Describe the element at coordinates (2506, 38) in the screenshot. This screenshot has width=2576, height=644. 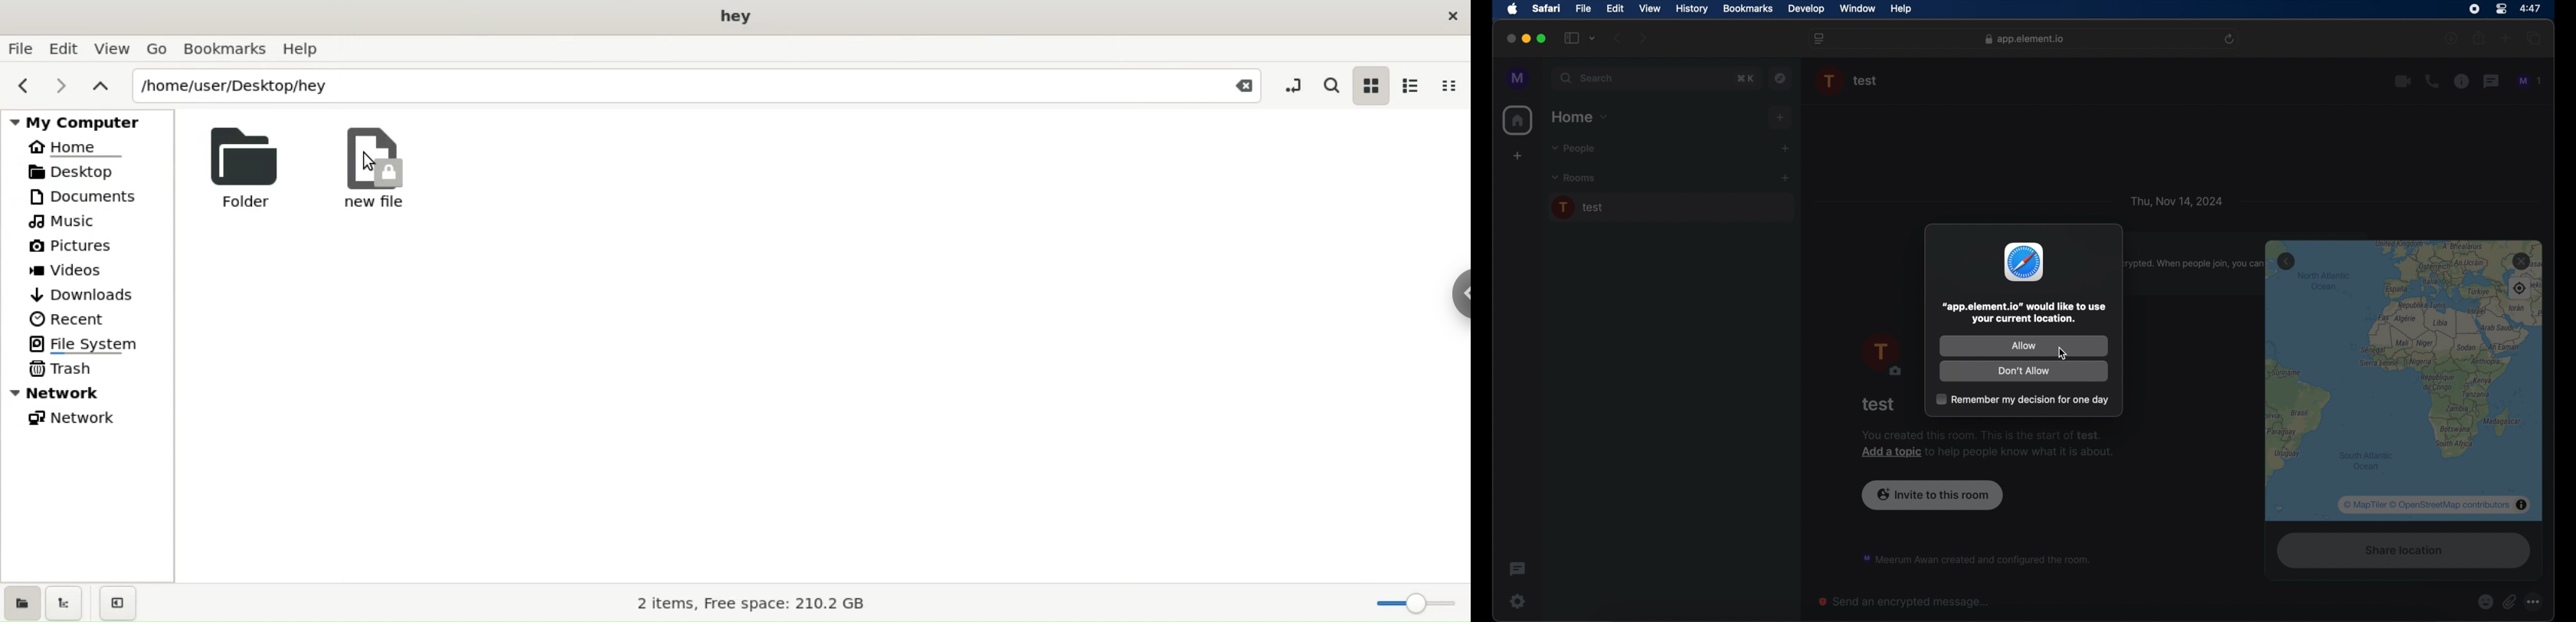
I see `new tab` at that location.